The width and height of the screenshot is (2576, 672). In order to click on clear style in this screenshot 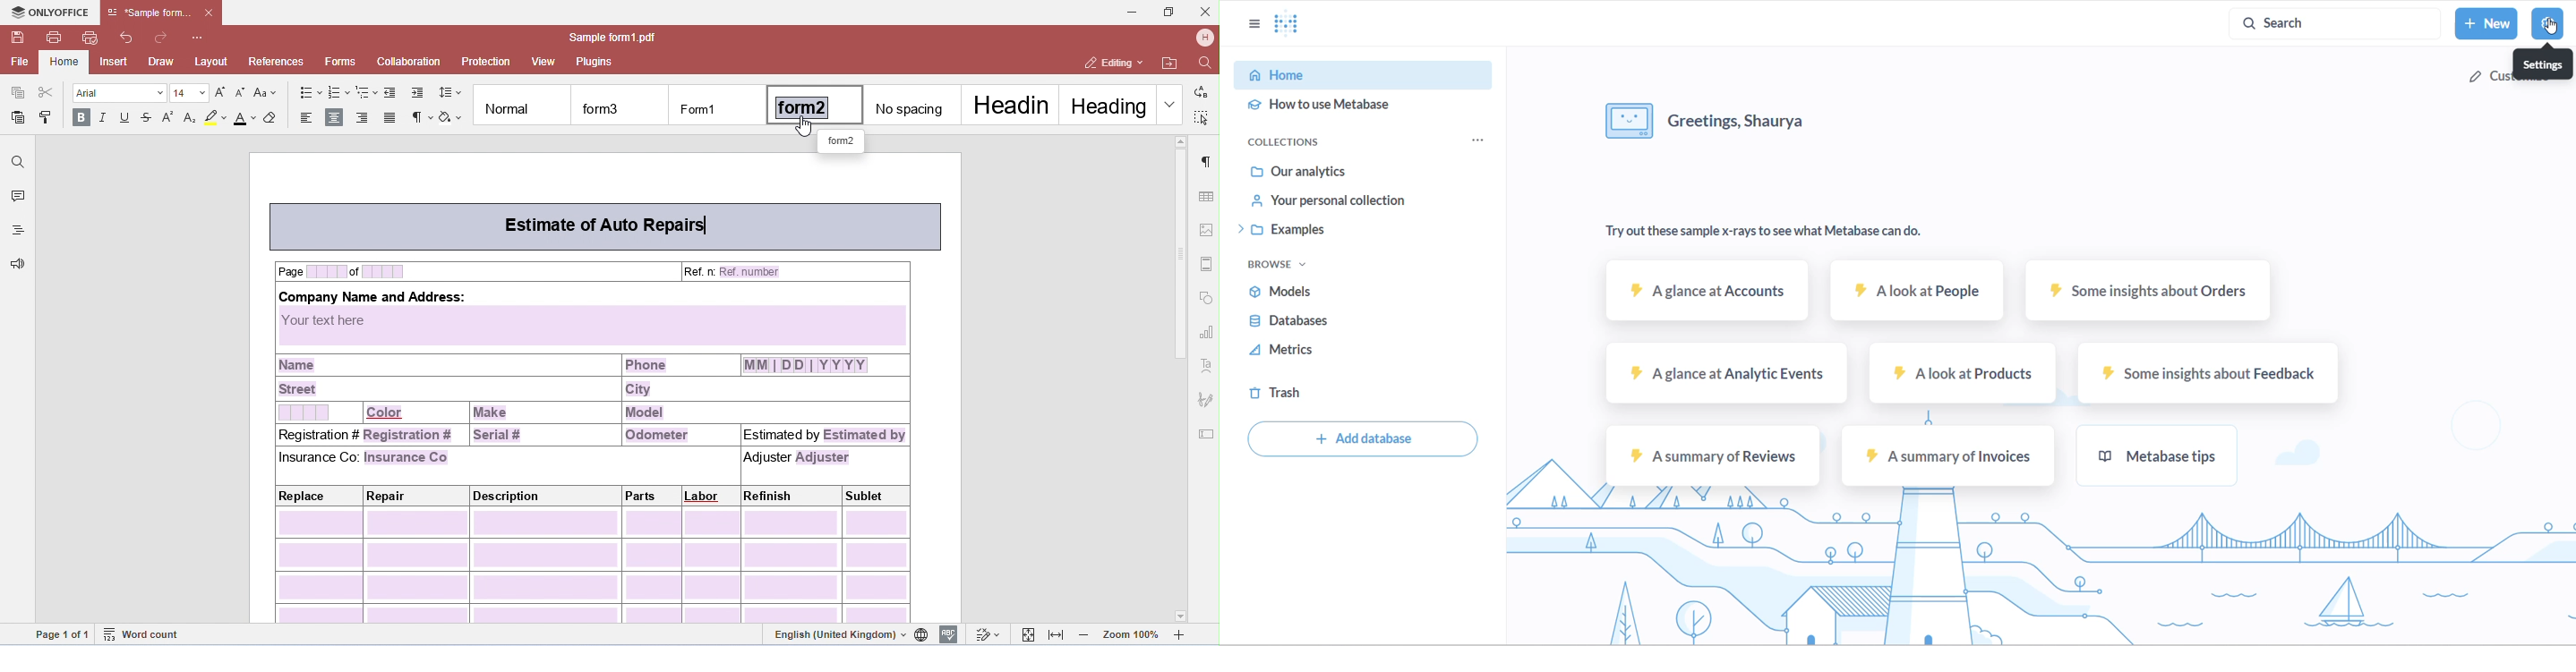, I will do `click(276, 118)`.